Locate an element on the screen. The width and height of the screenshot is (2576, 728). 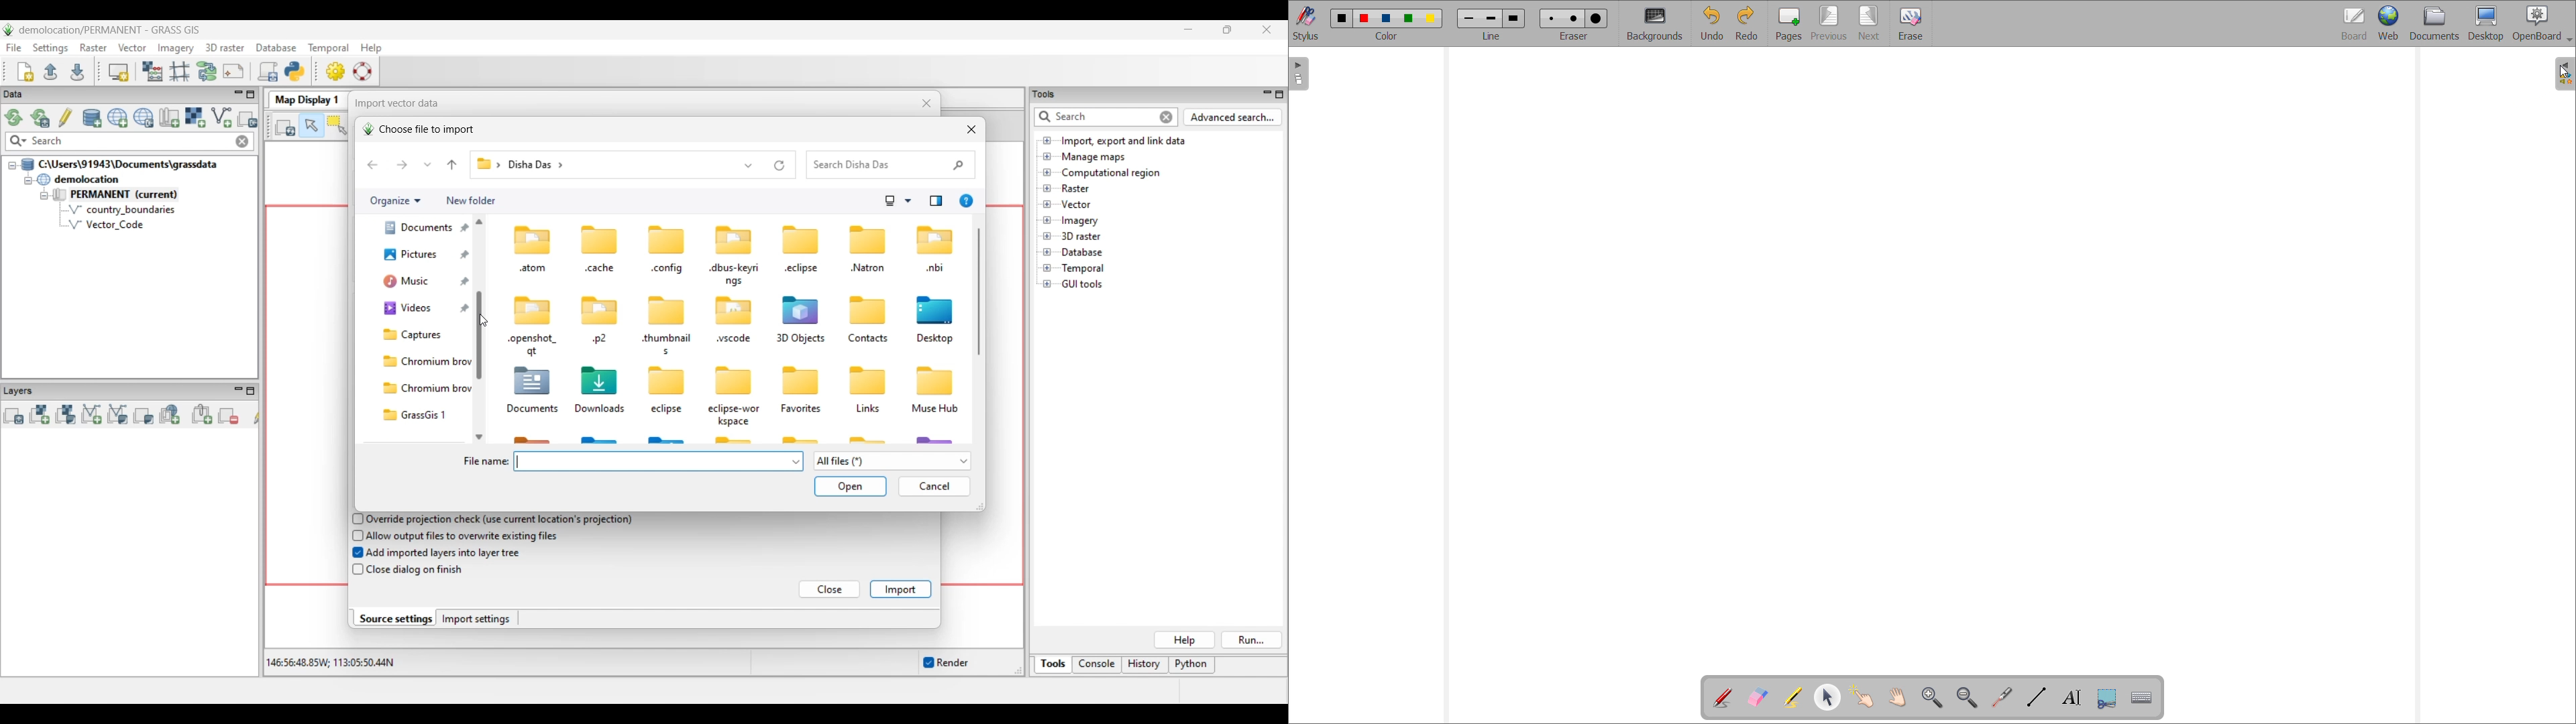
select color is located at coordinates (1387, 24).